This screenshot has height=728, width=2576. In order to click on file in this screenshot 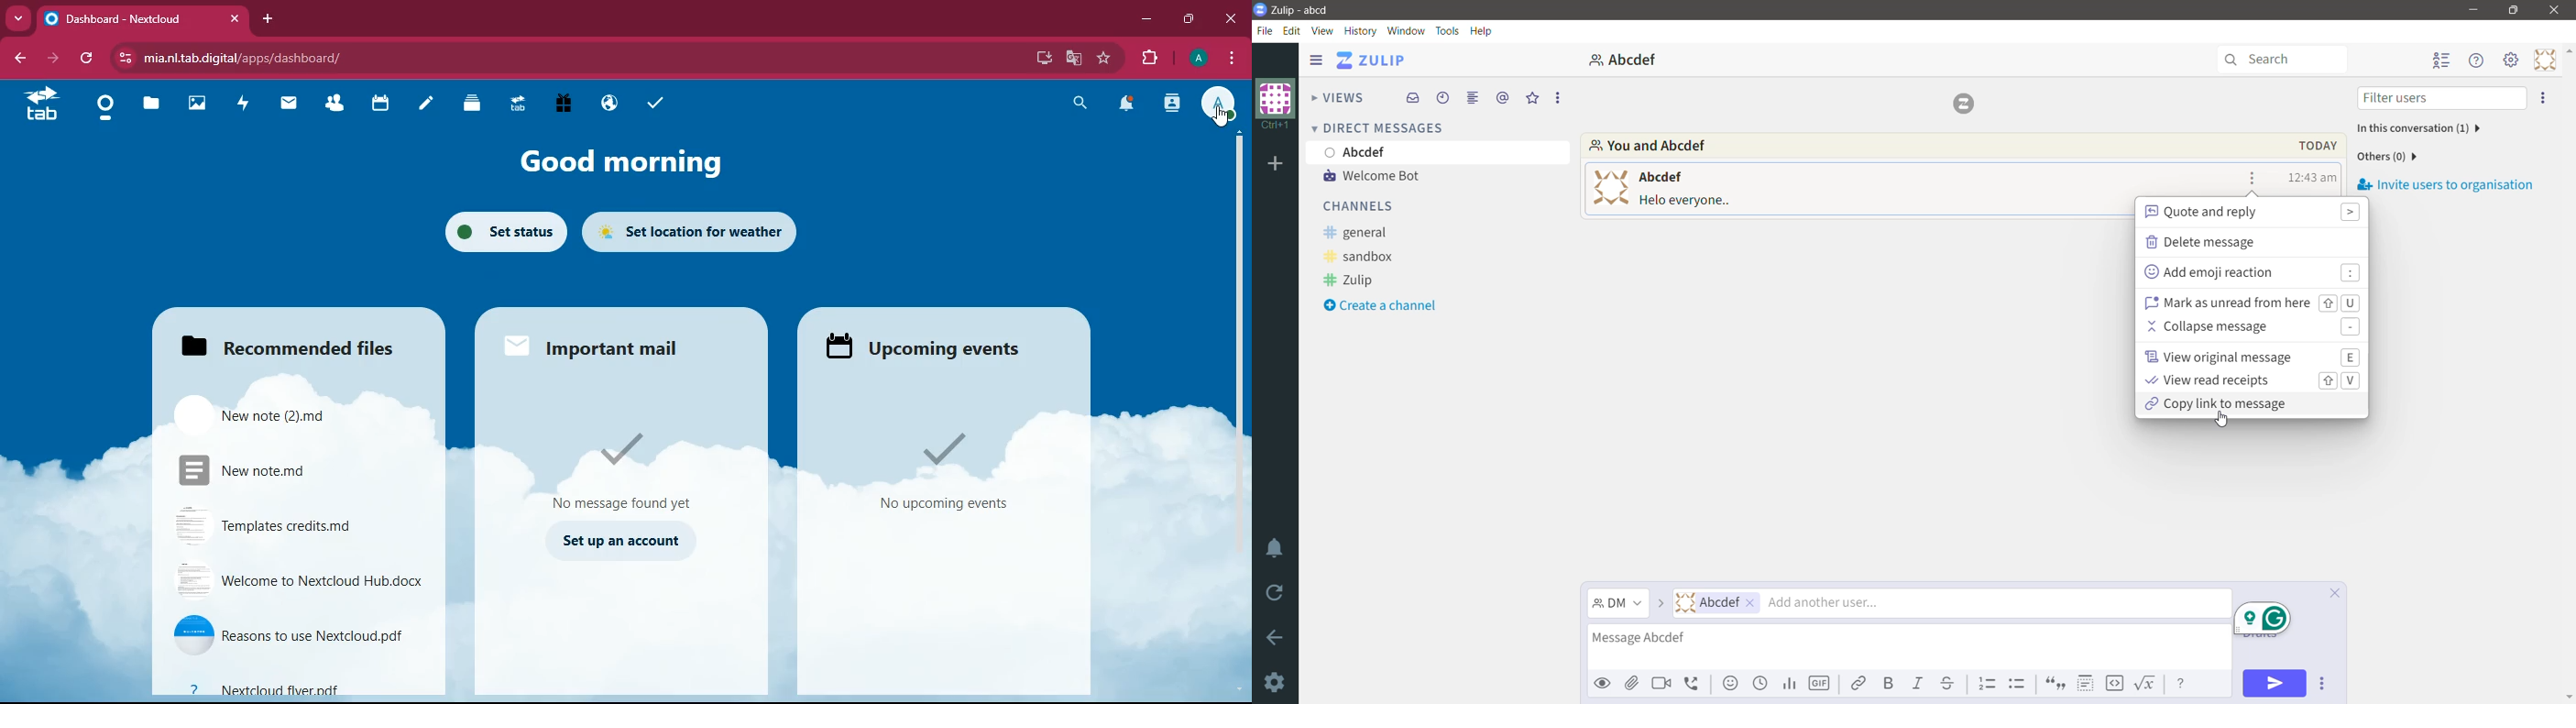, I will do `click(302, 689)`.